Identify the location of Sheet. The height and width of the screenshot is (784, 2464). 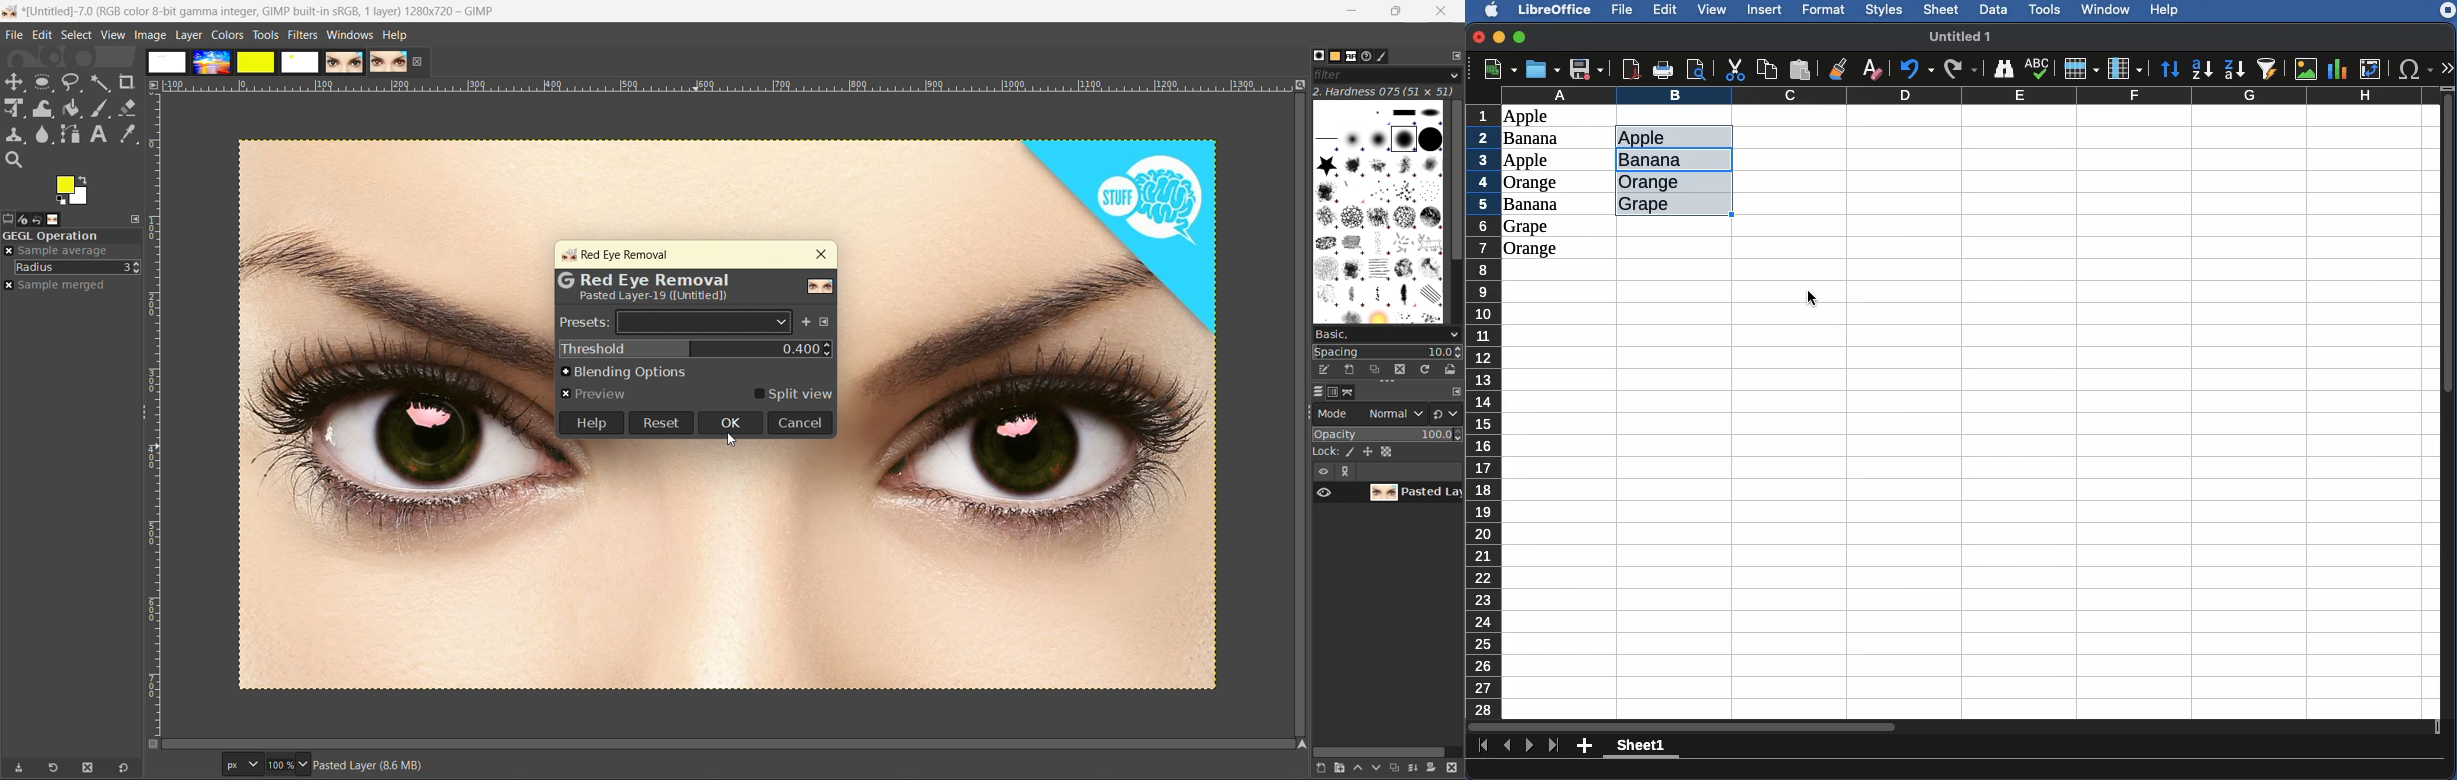
(1942, 10).